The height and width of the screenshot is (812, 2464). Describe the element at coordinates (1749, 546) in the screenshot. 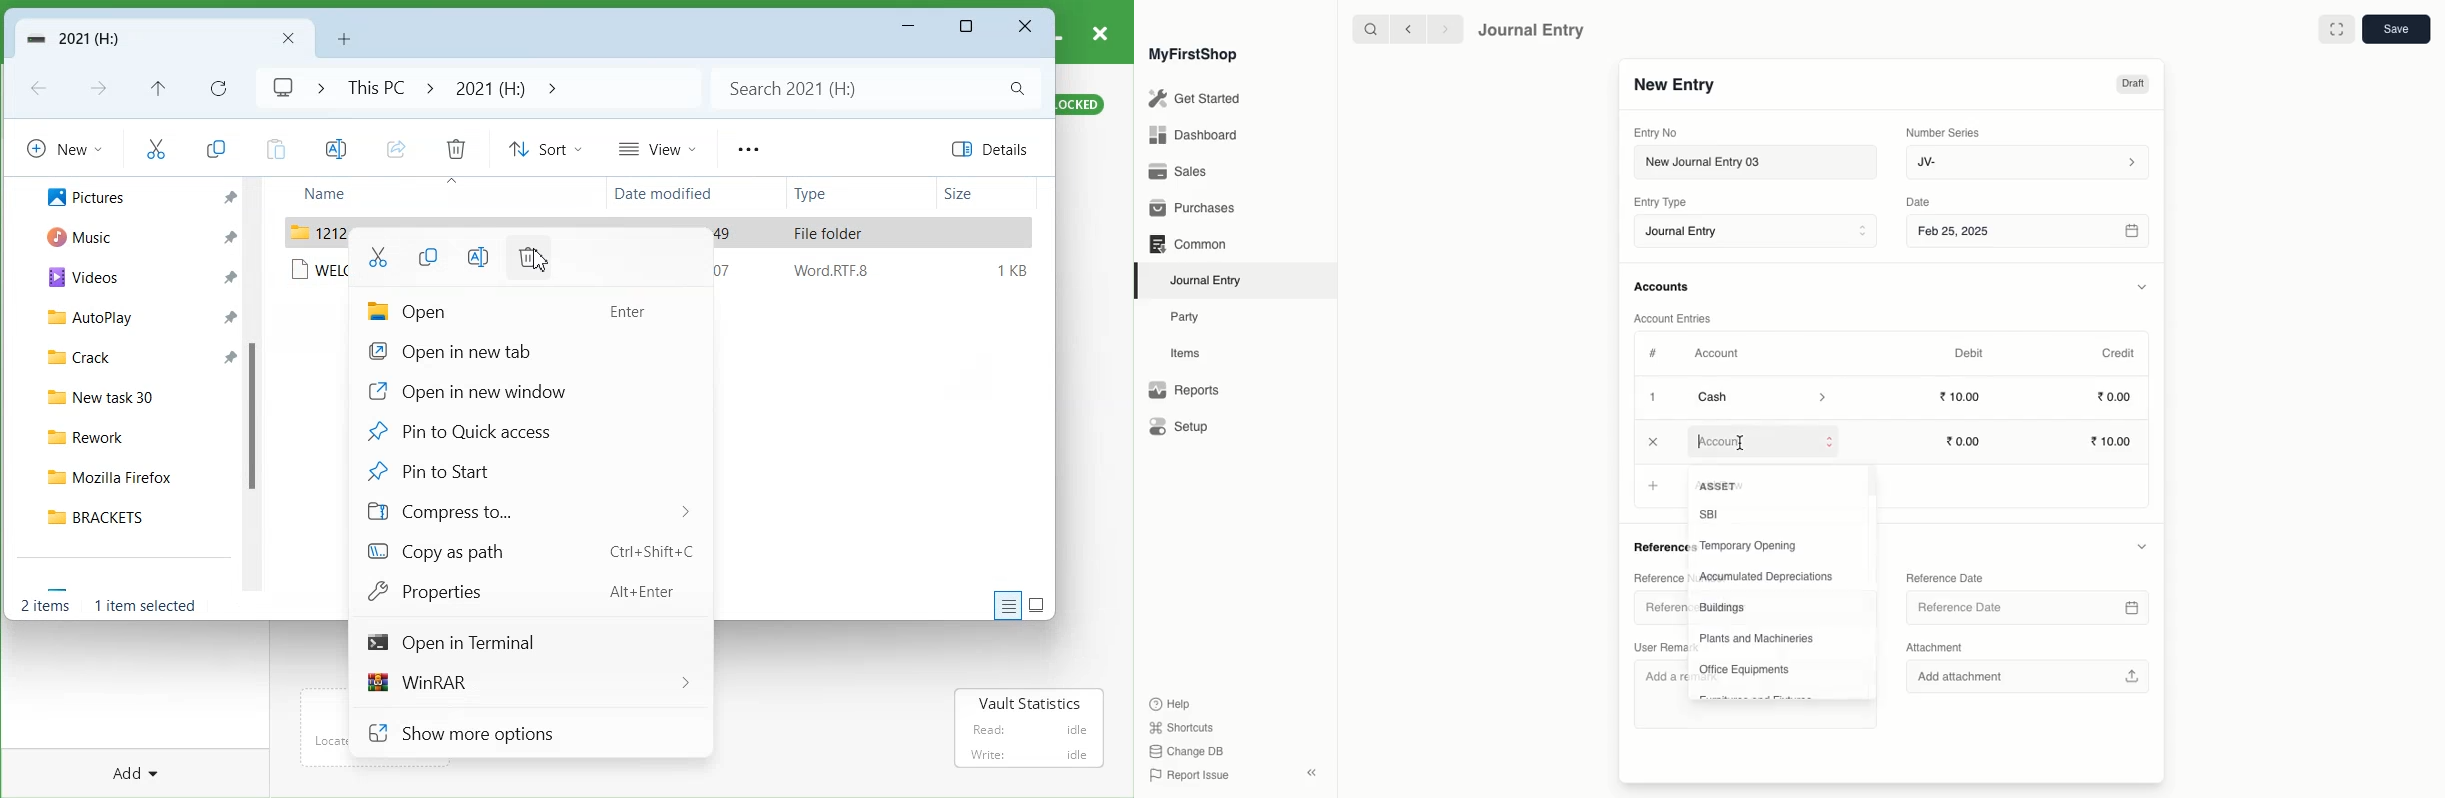

I see `Temporary Opening` at that location.